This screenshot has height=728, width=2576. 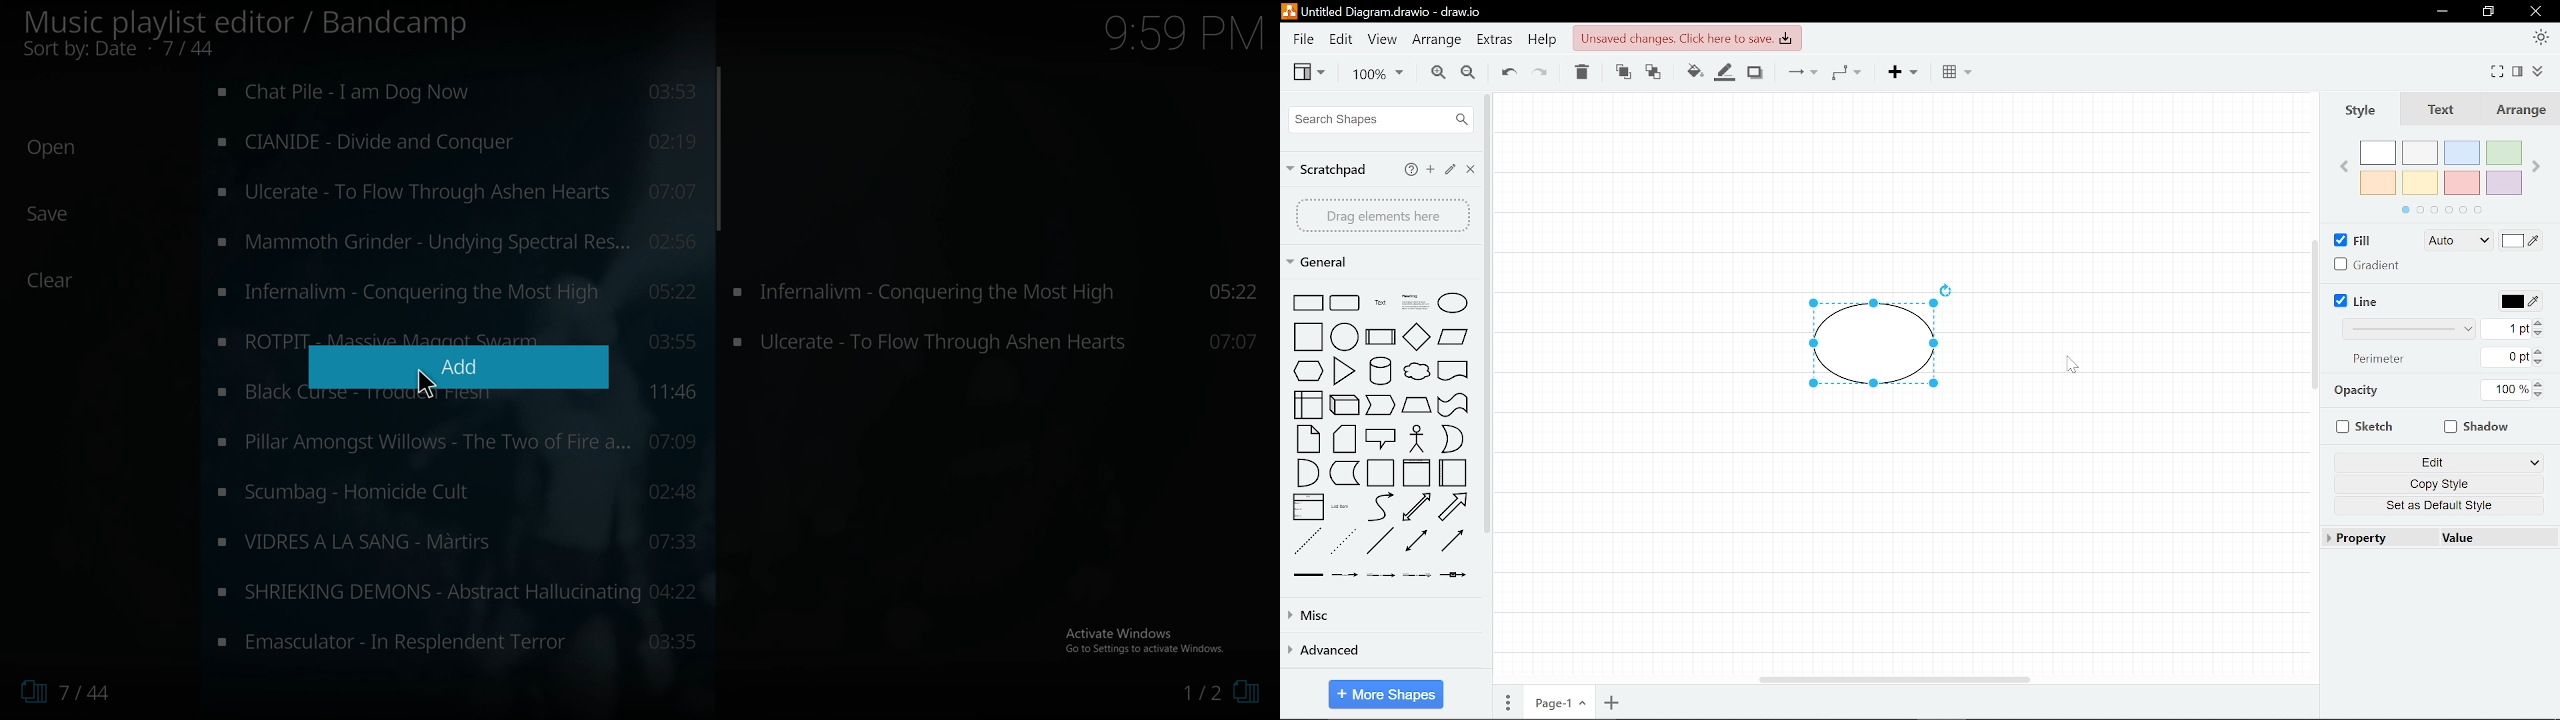 What do you see at coordinates (1904, 73) in the screenshot?
I see `Add` at bounding box center [1904, 73].